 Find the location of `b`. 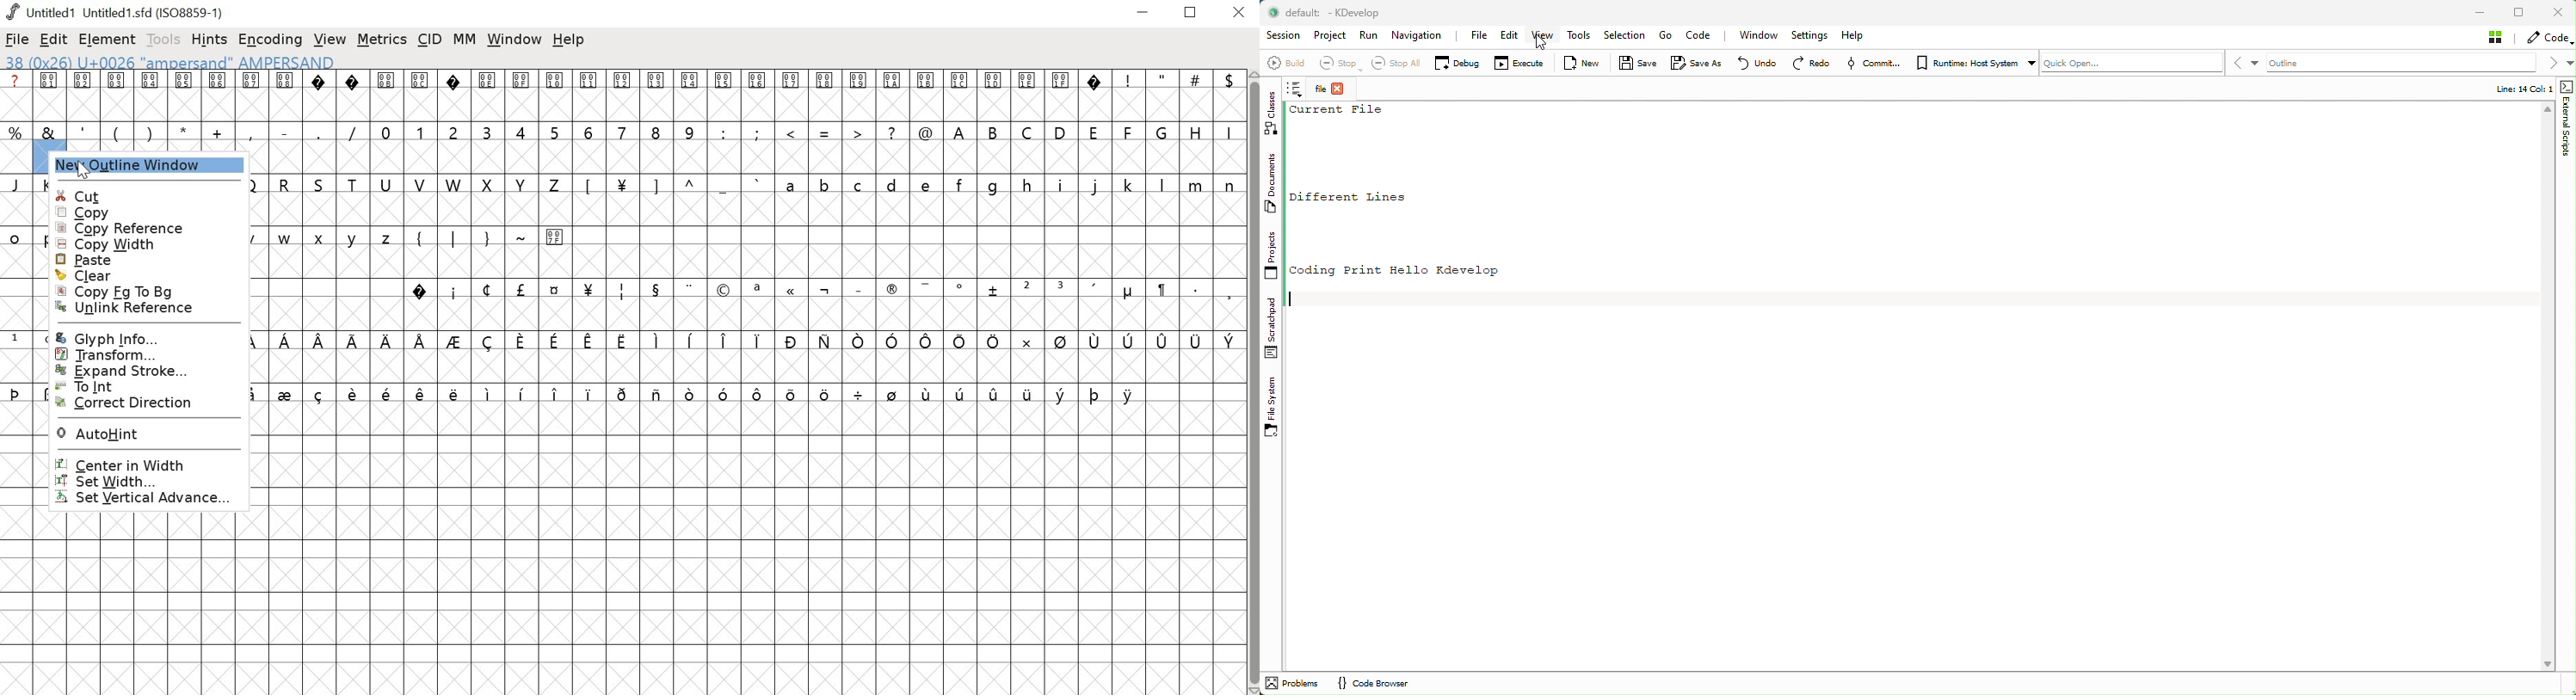

b is located at coordinates (827, 184).